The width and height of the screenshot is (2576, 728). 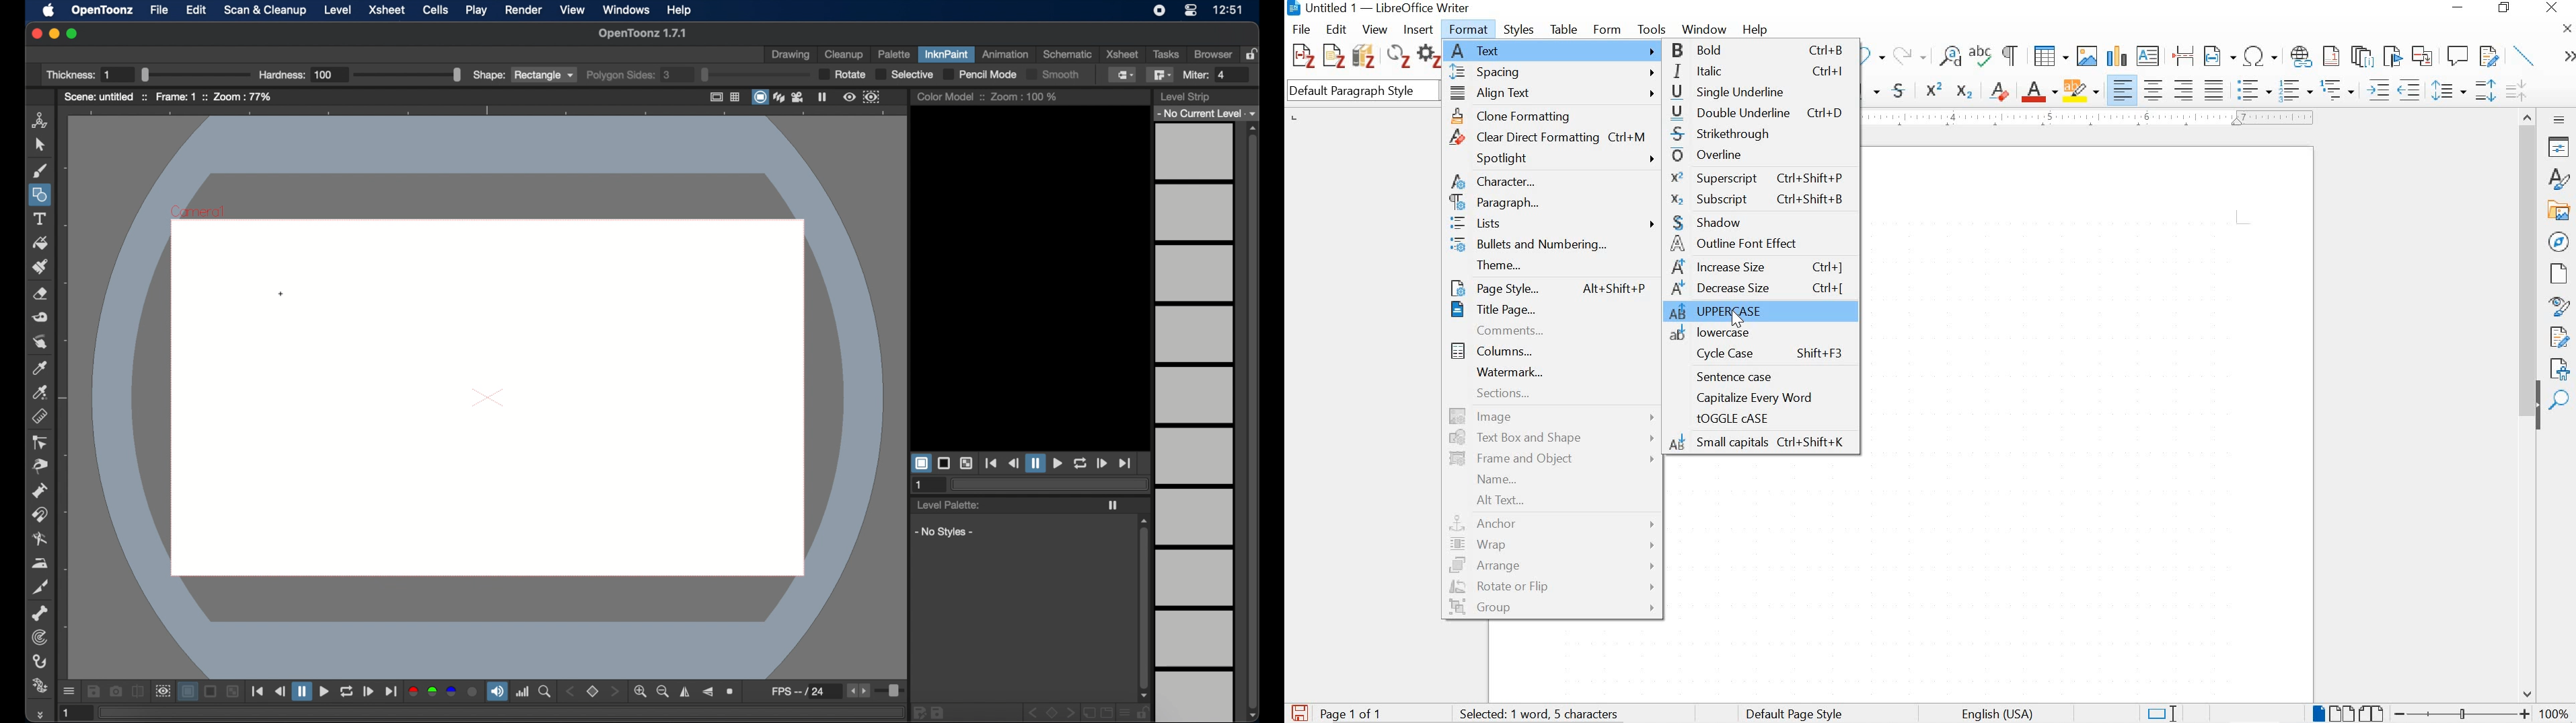 What do you see at coordinates (39, 714) in the screenshot?
I see `more` at bounding box center [39, 714].